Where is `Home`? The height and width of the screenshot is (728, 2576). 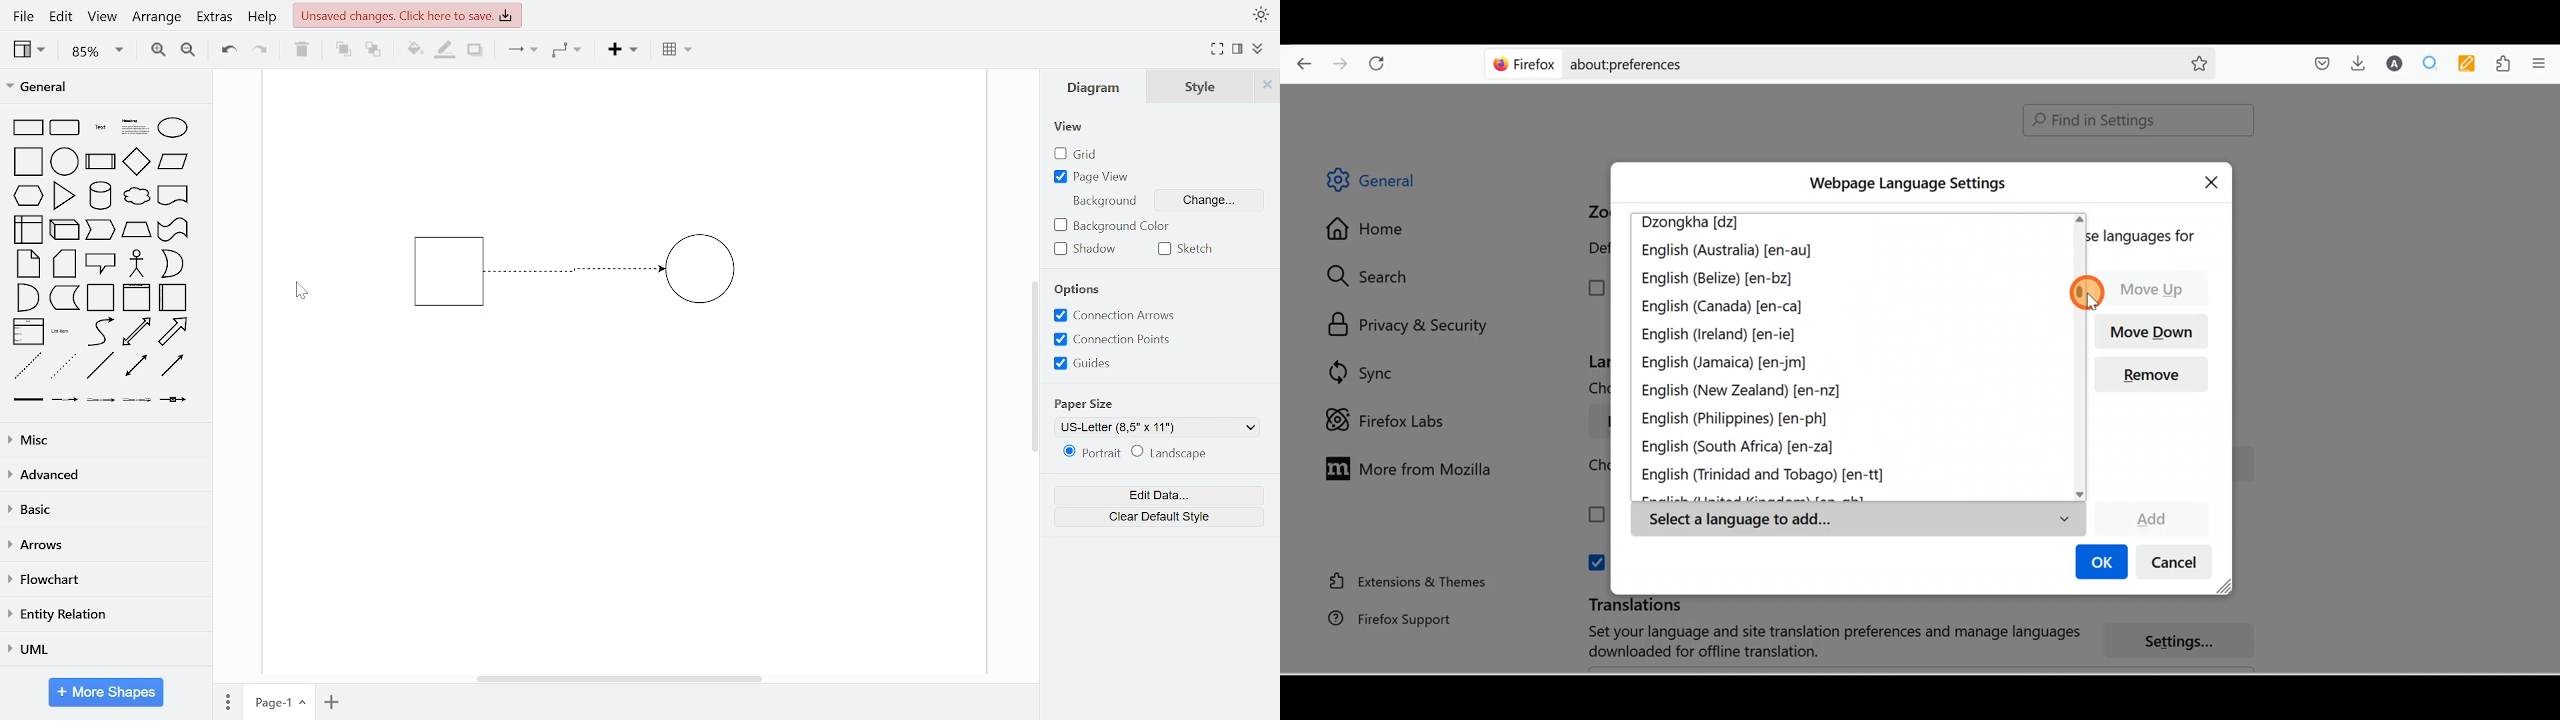 Home is located at coordinates (1375, 232).